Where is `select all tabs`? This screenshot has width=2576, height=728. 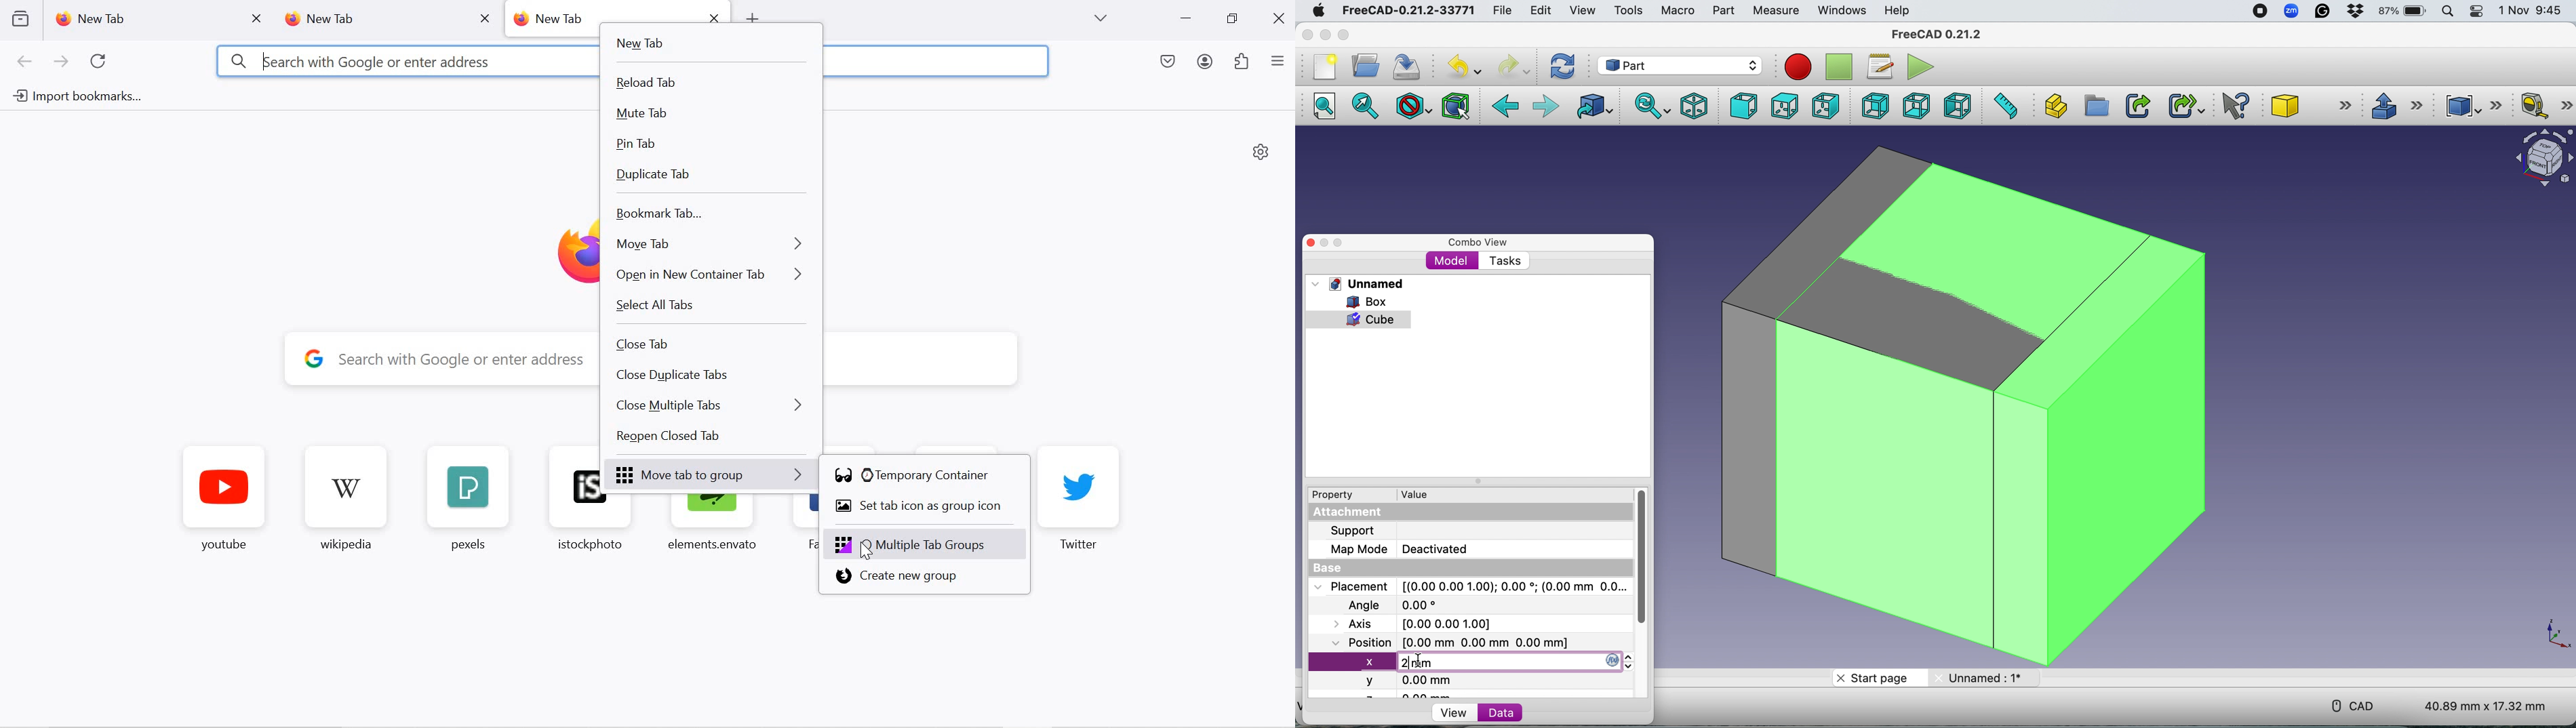
select all tabs is located at coordinates (709, 306).